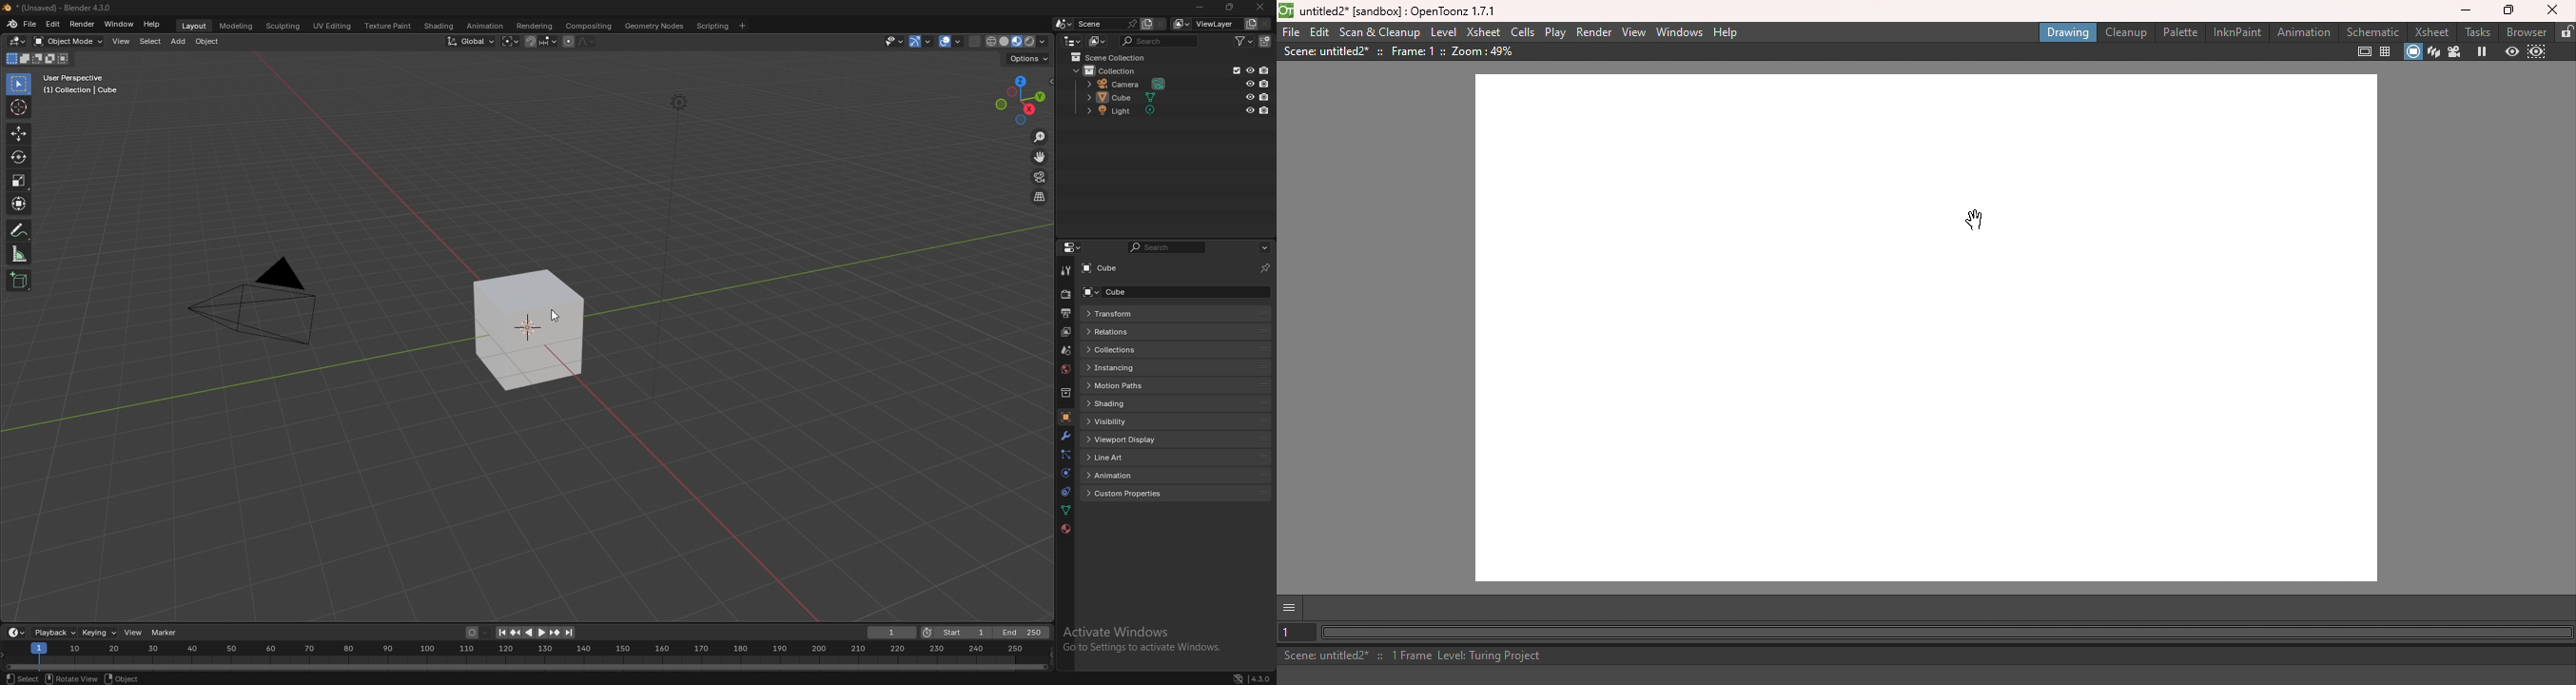 The height and width of the screenshot is (700, 2576). Describe the element at coordinates (712, 26) in the screenshot. I see `scripting` at that location.